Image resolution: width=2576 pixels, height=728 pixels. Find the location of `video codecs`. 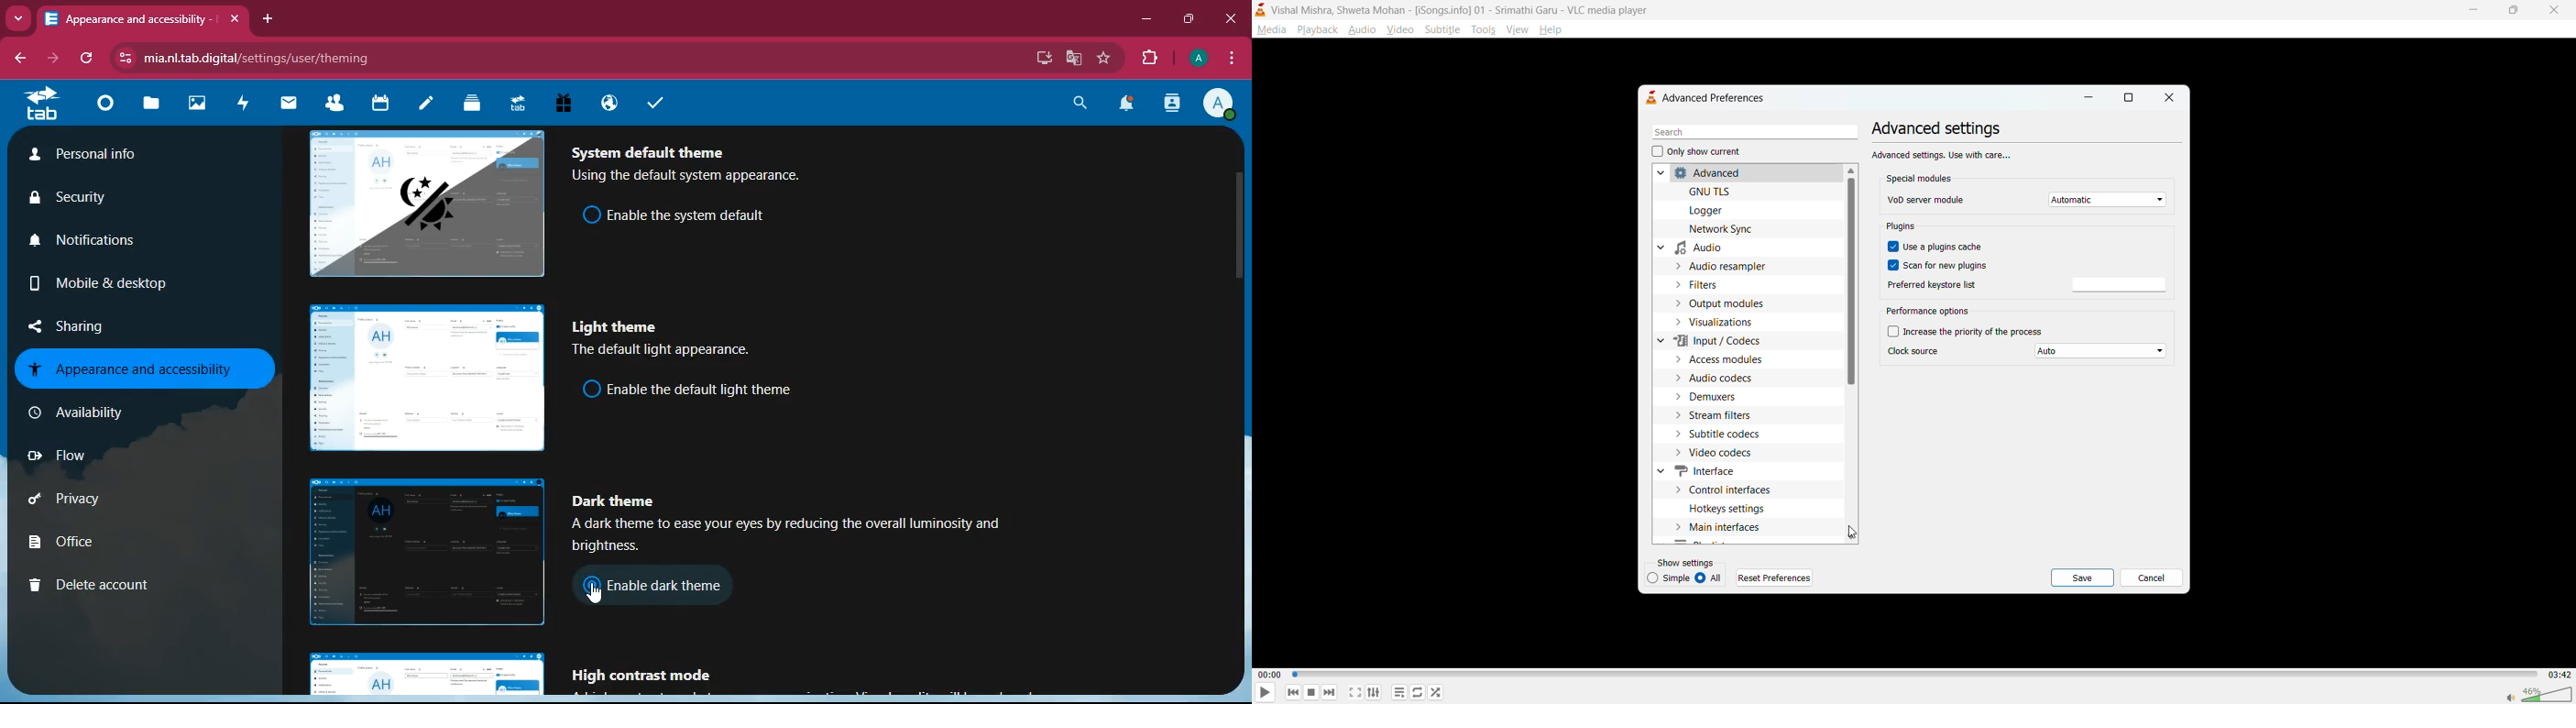

video codecs is located at coordinates (1723, 452).